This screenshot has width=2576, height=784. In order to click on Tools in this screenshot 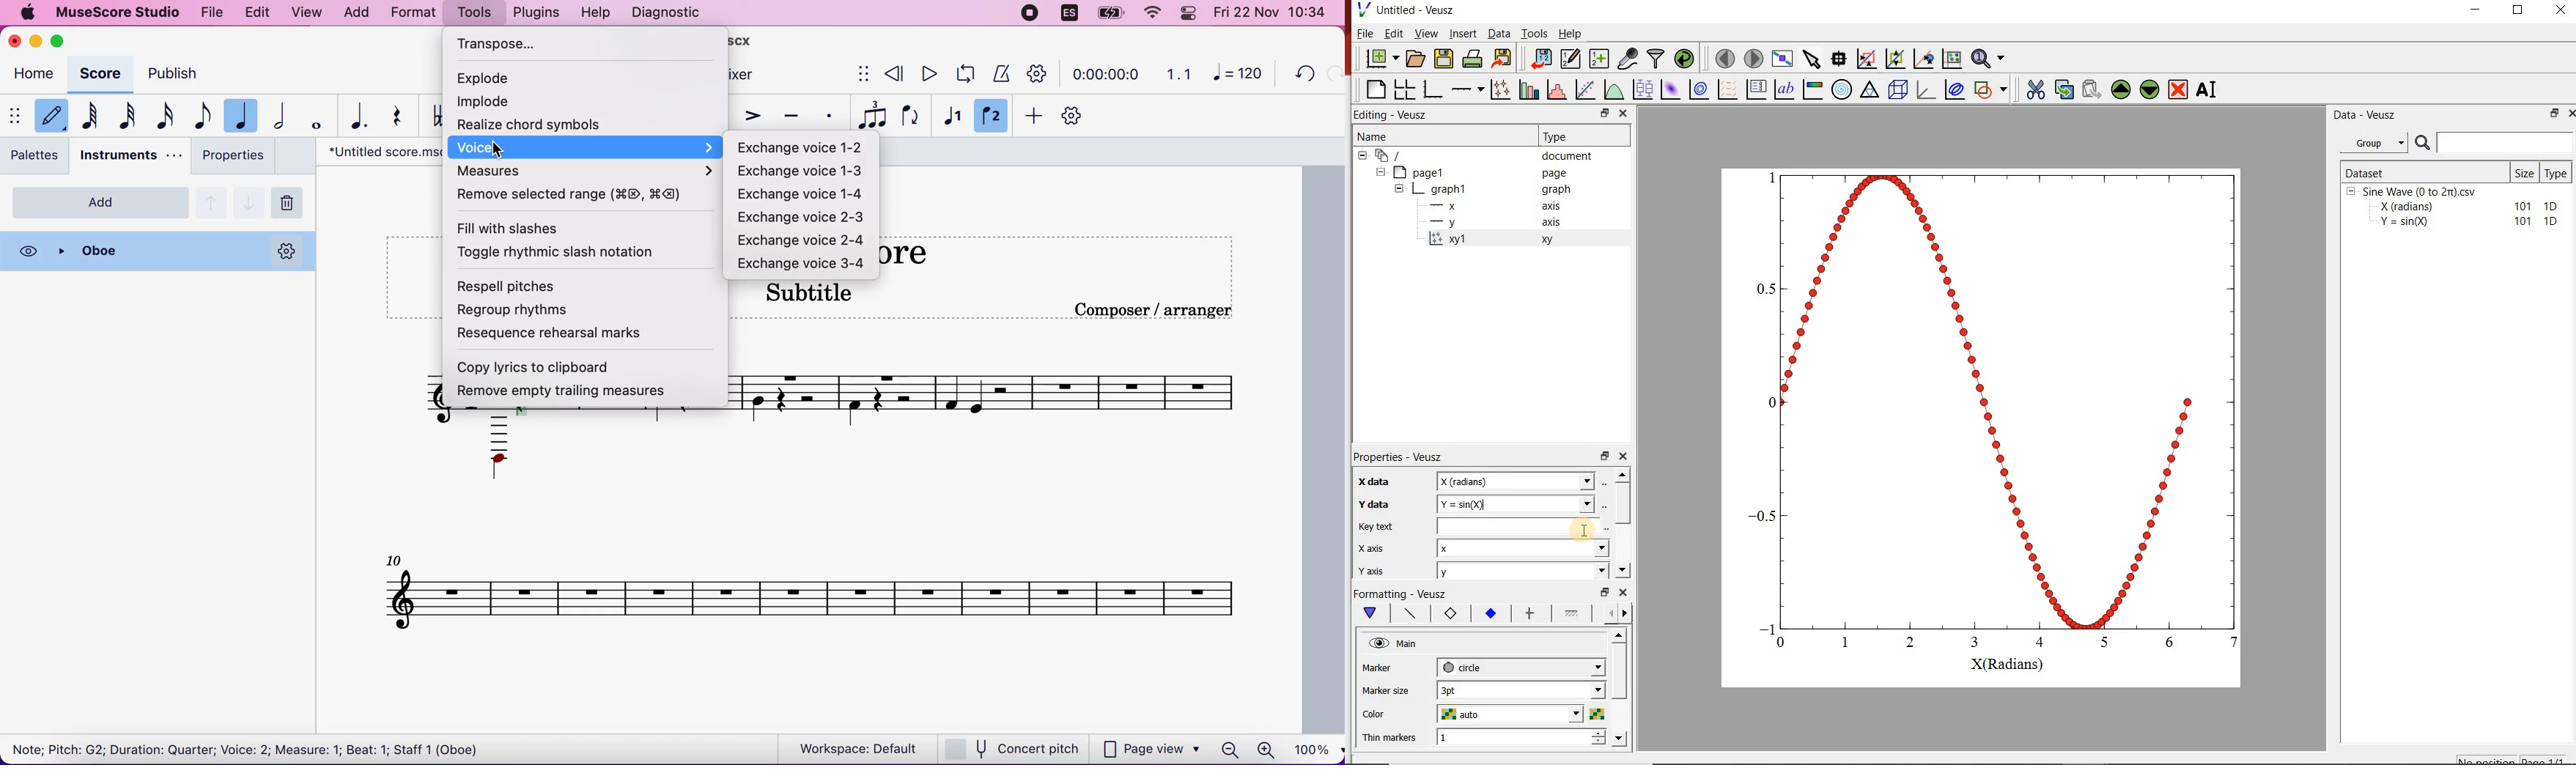, I will do `click(1535, 33)`.